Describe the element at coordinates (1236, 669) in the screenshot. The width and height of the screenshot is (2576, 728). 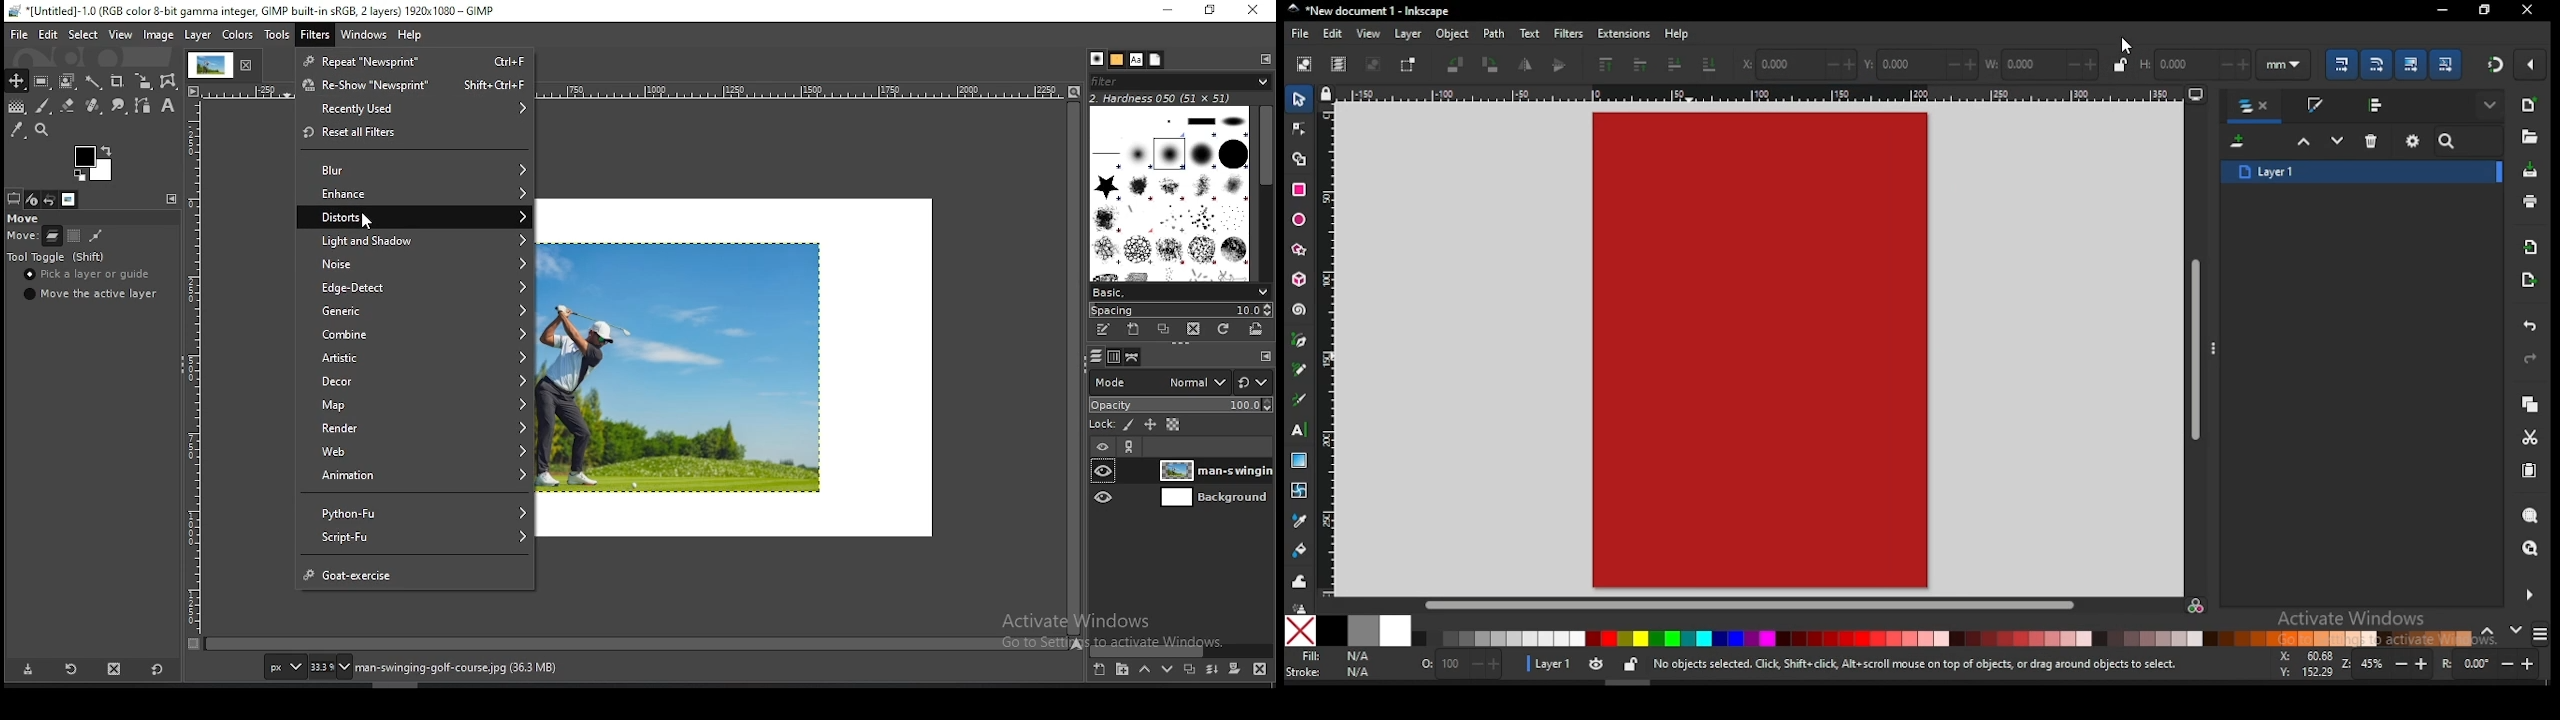
I see `add a mask` at that location.